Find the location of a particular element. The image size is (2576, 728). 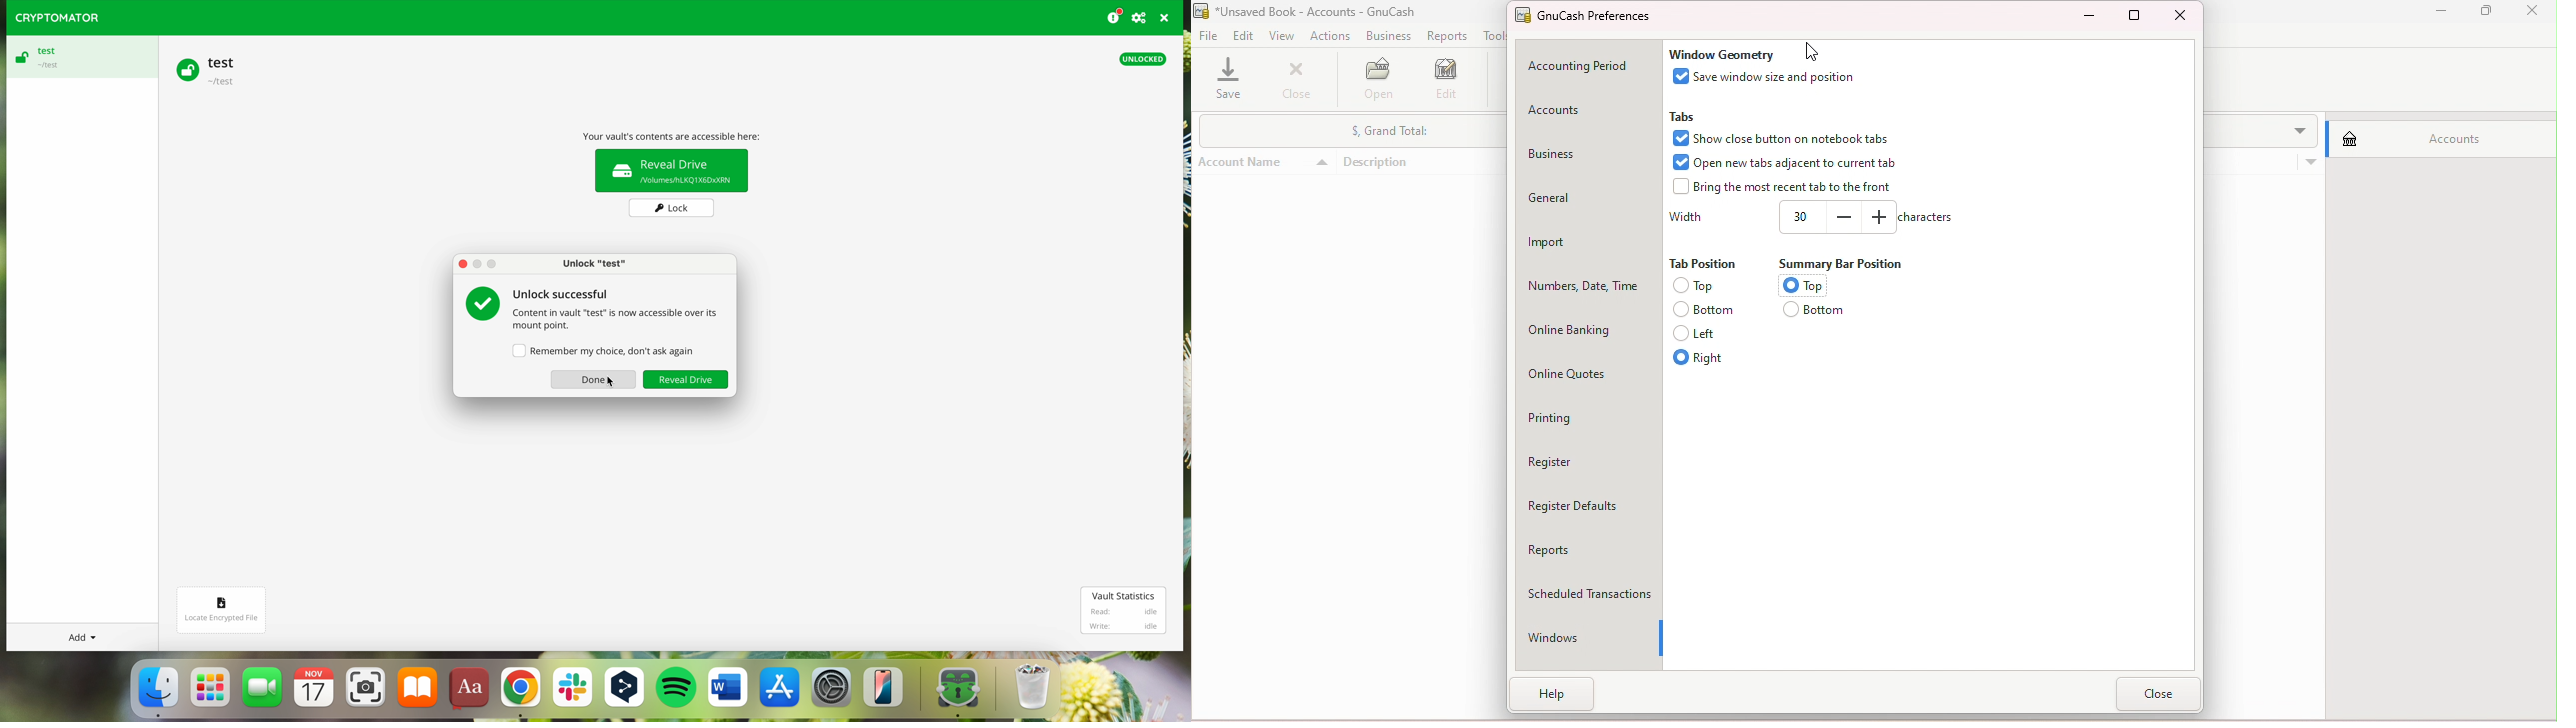

Edit is located at coordinates (1450, 81).